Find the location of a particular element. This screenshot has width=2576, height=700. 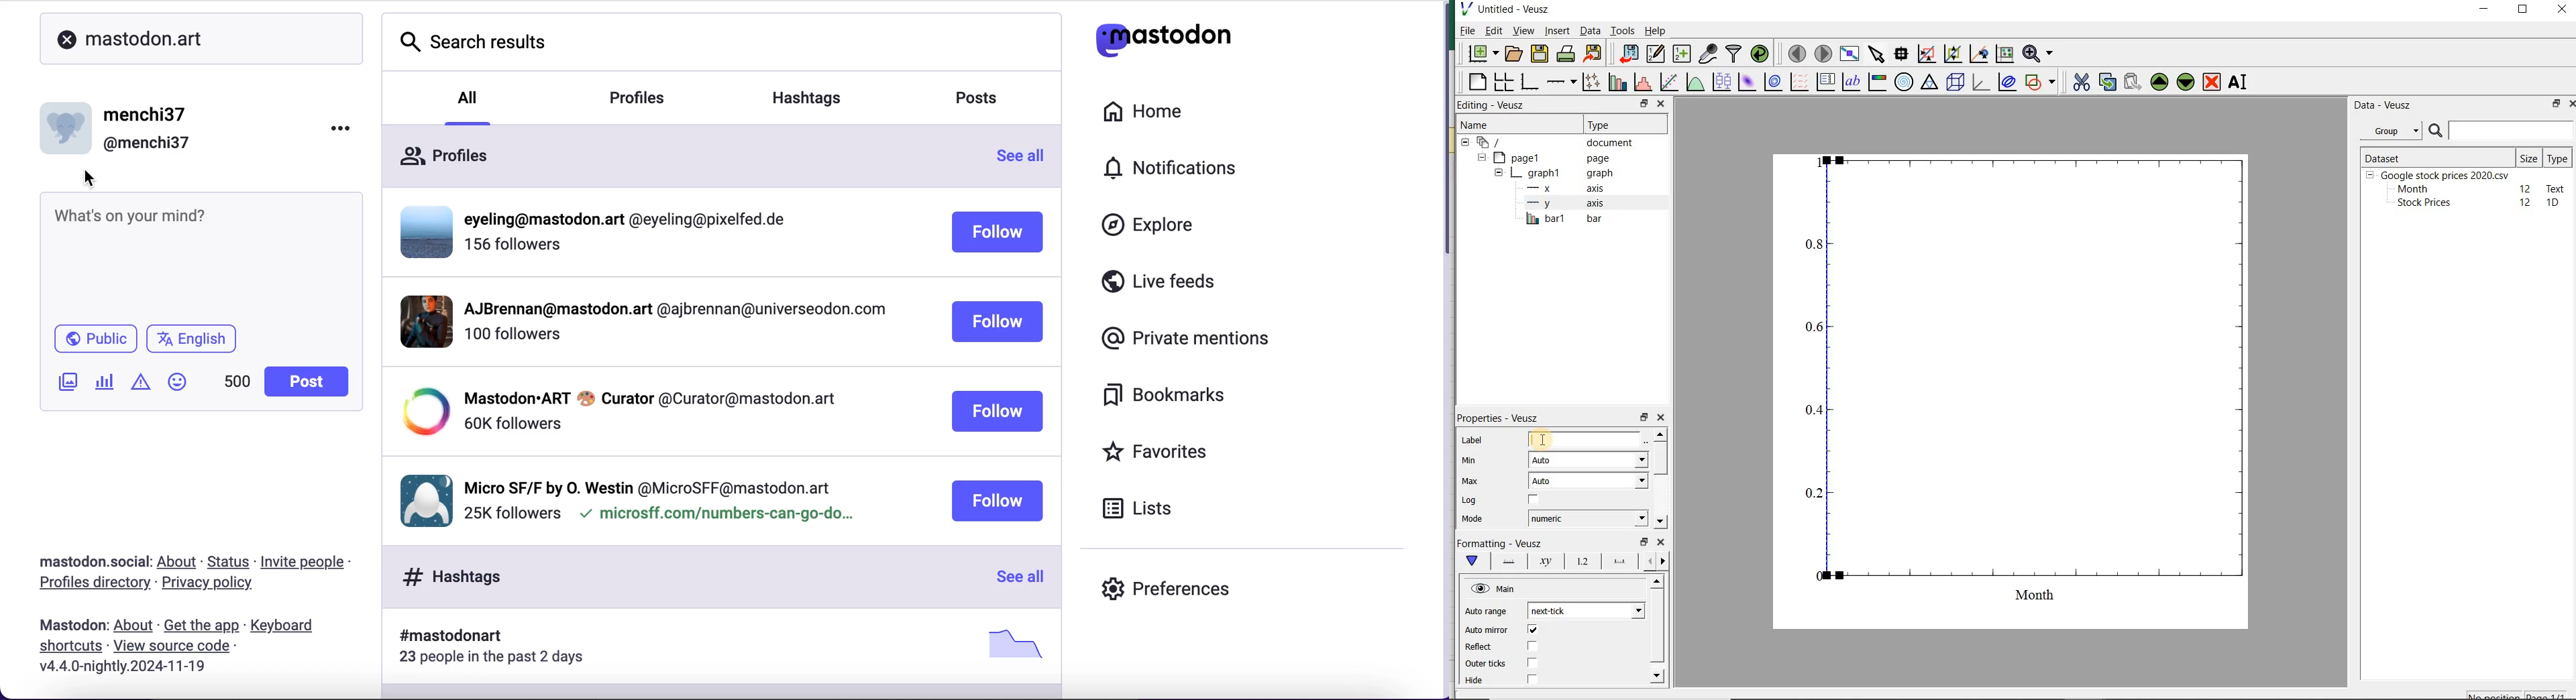

histogram of a dataset is located at coordinates (1642, 84).